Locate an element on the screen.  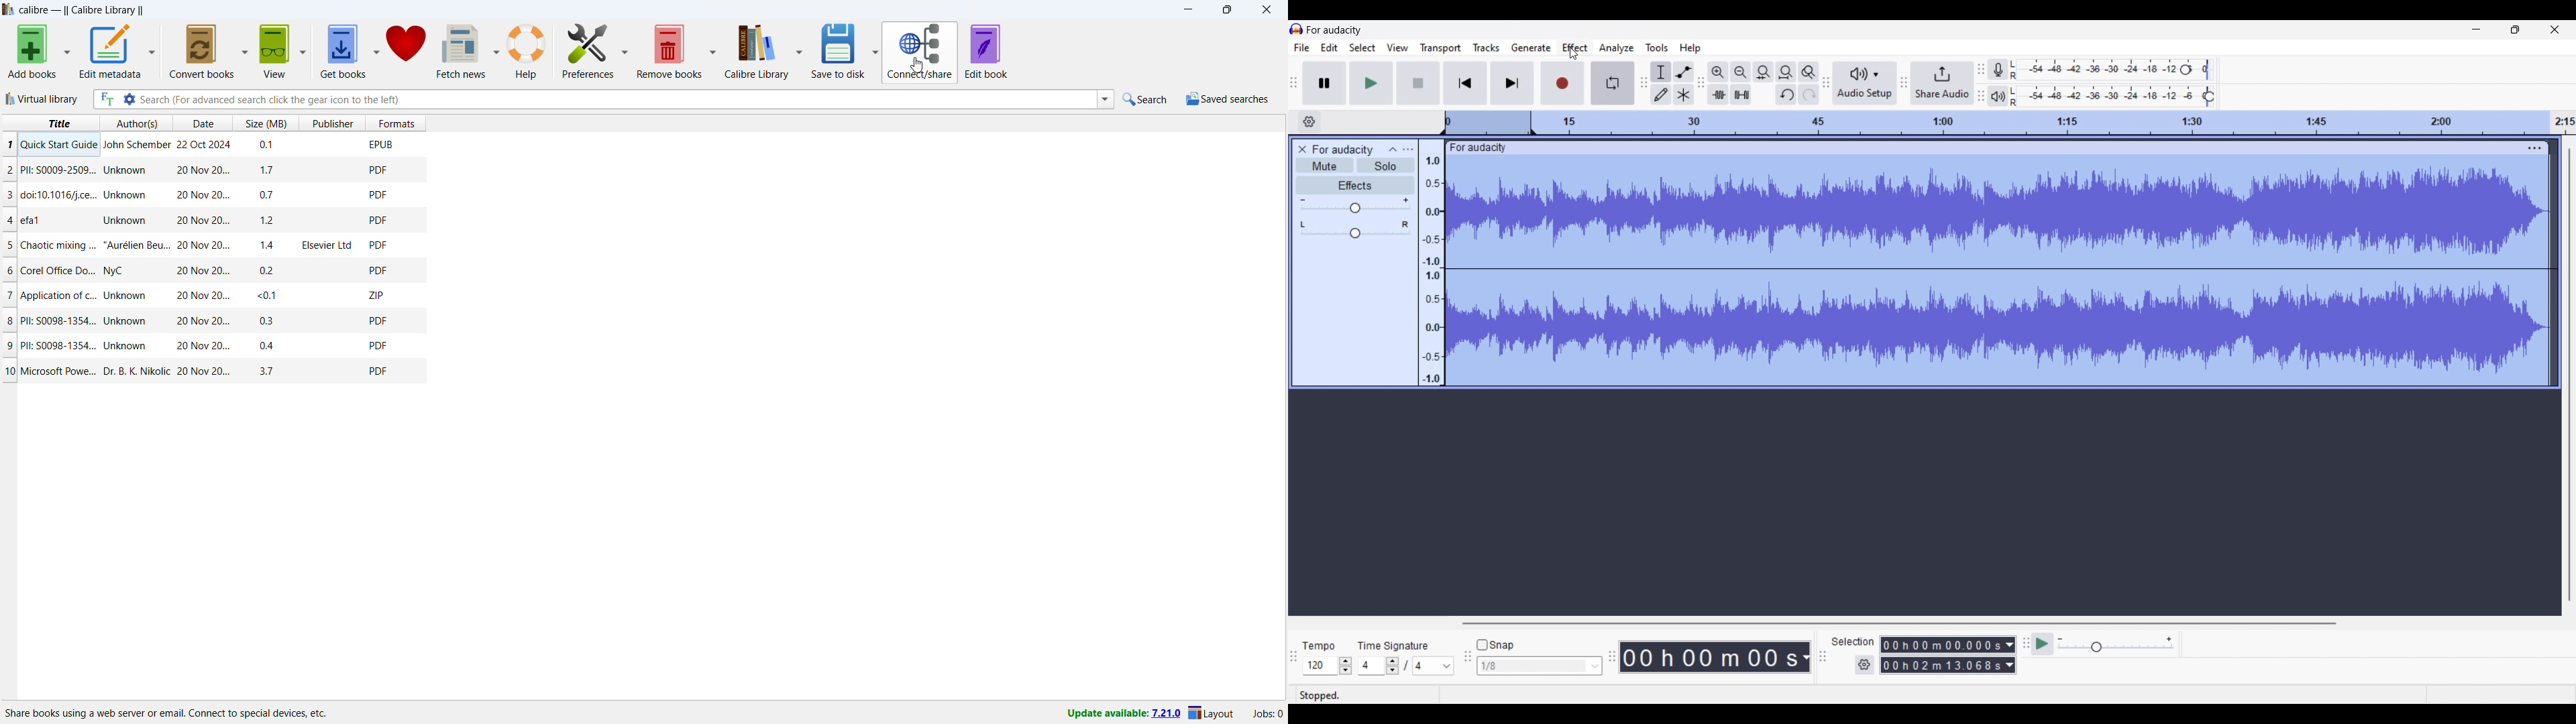
update is located at coordinates (1122, 715).